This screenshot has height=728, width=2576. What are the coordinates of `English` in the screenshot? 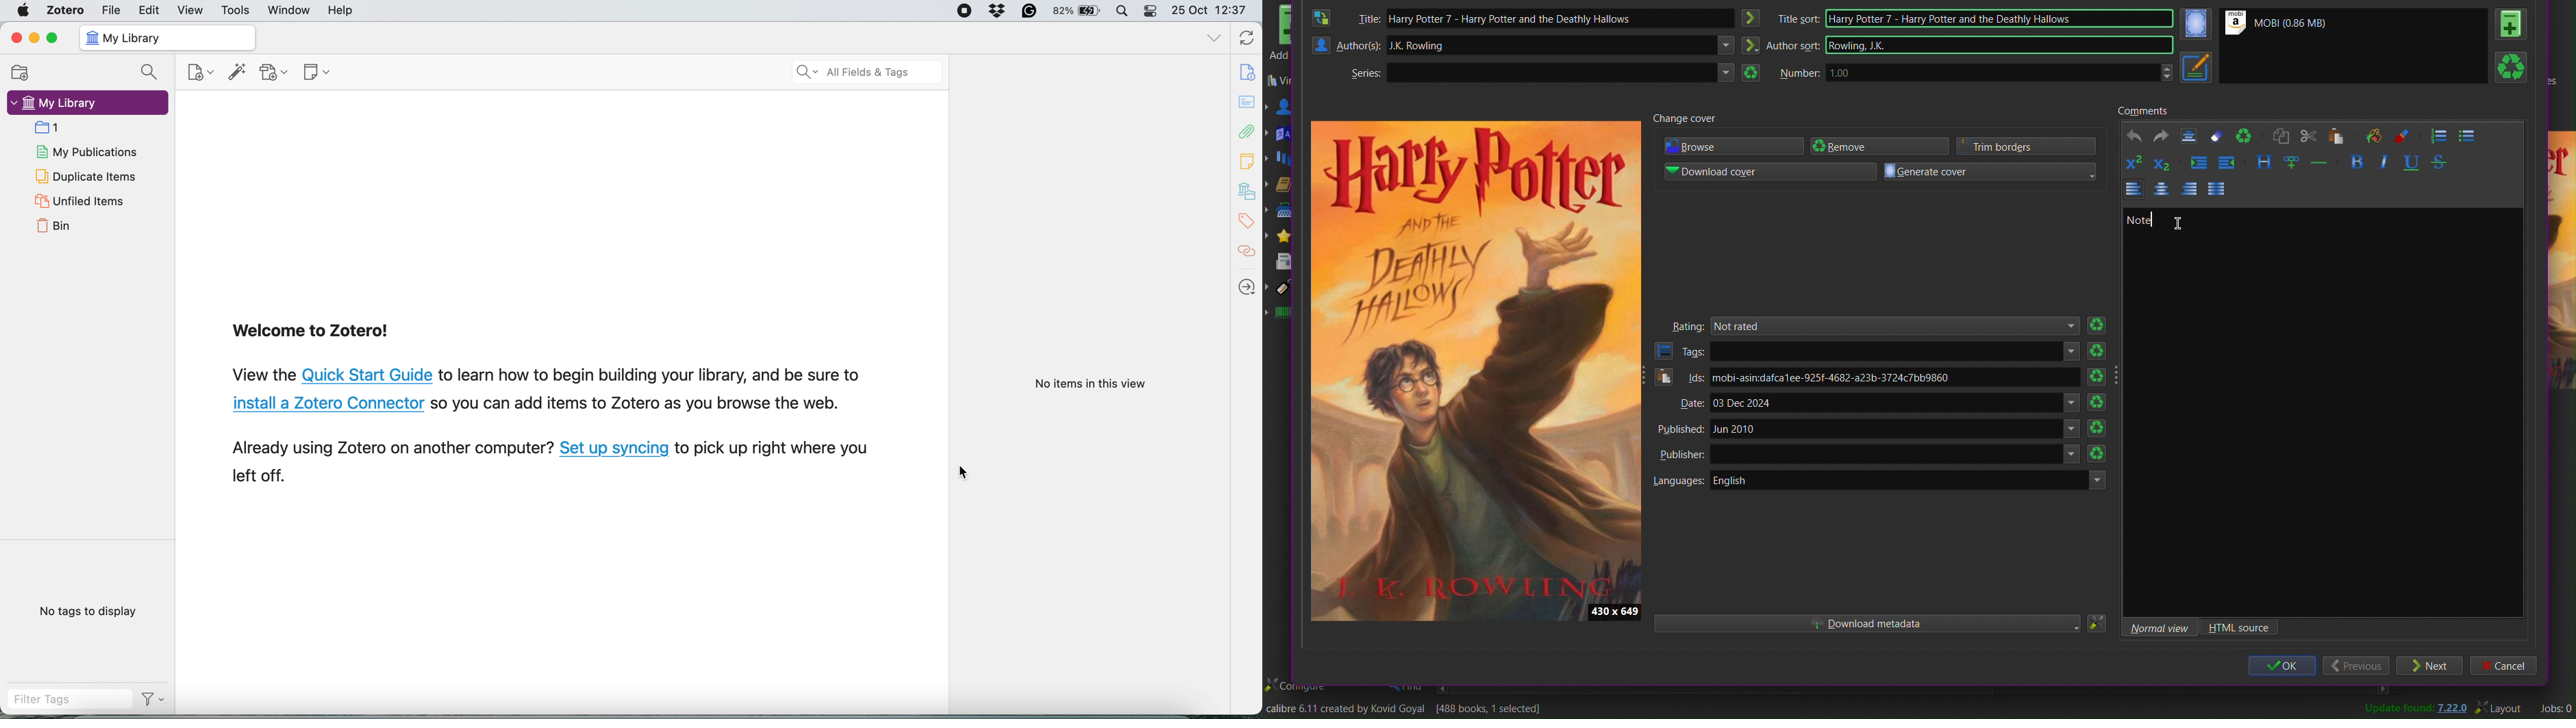 It's located at (1912, 479).